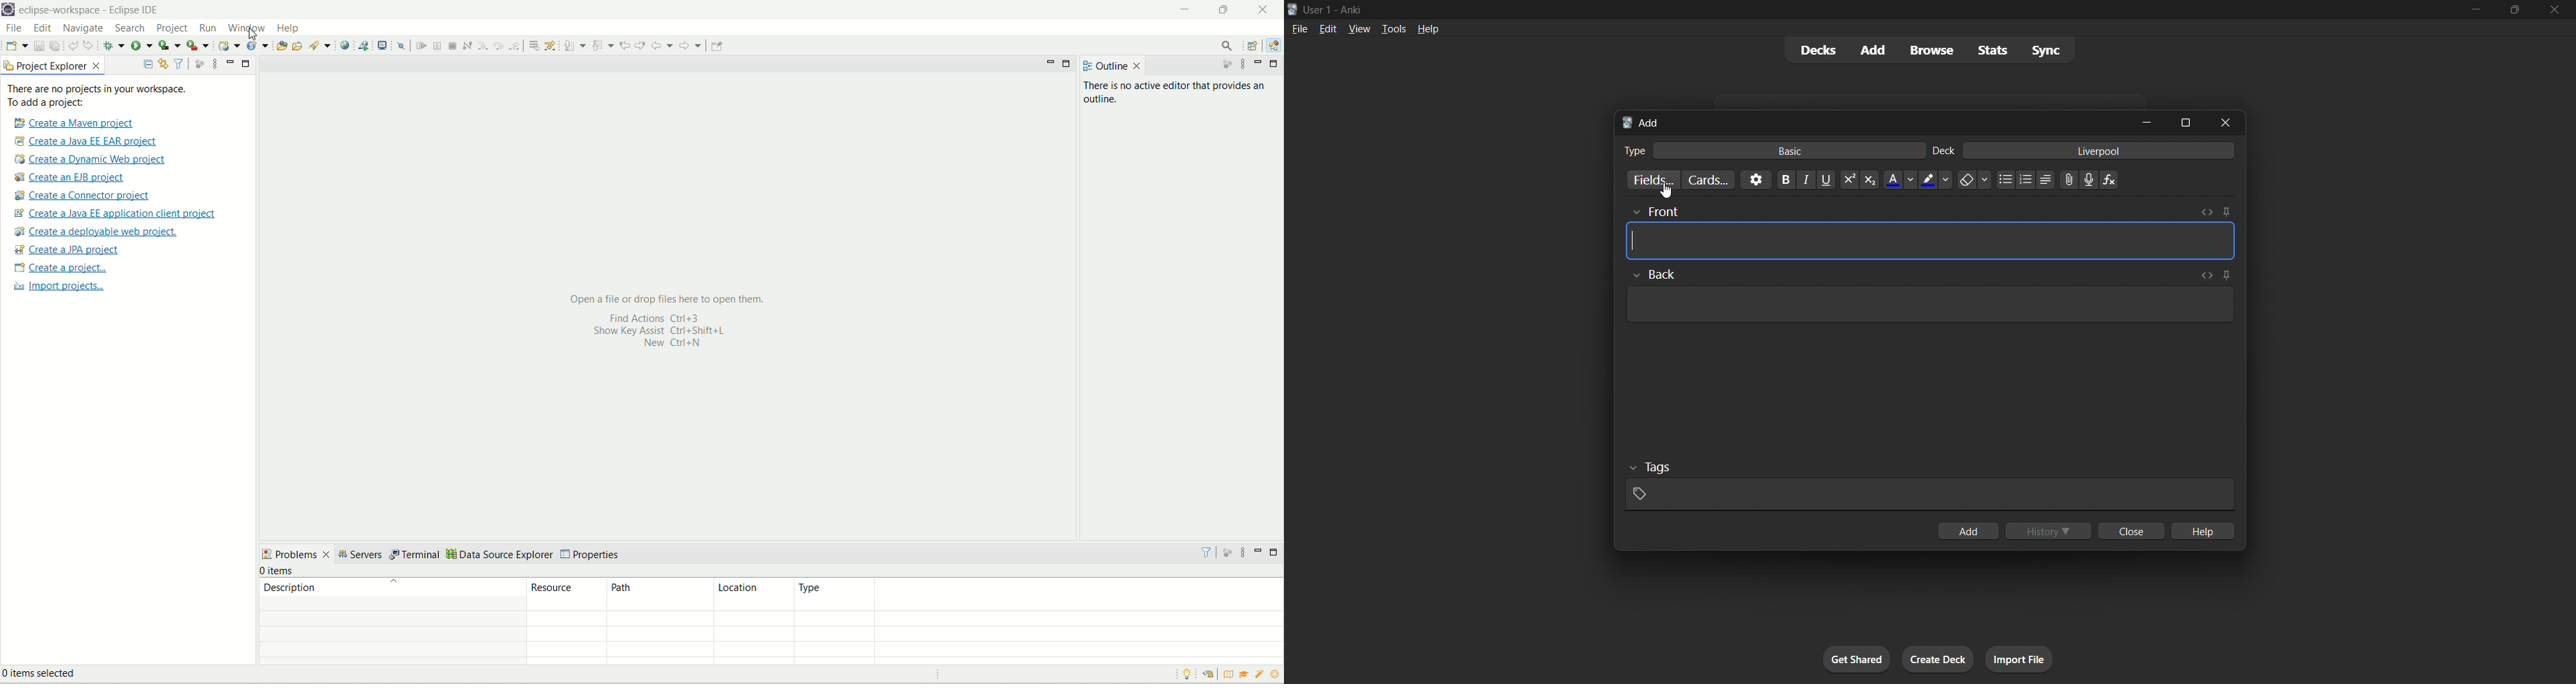 The width and height of the screenshot is (2576, 700). What do you see at coordinates (2204, 275) in the screenshot?
I see `Toggle HTML editor` at bounding box center [2204, 275].